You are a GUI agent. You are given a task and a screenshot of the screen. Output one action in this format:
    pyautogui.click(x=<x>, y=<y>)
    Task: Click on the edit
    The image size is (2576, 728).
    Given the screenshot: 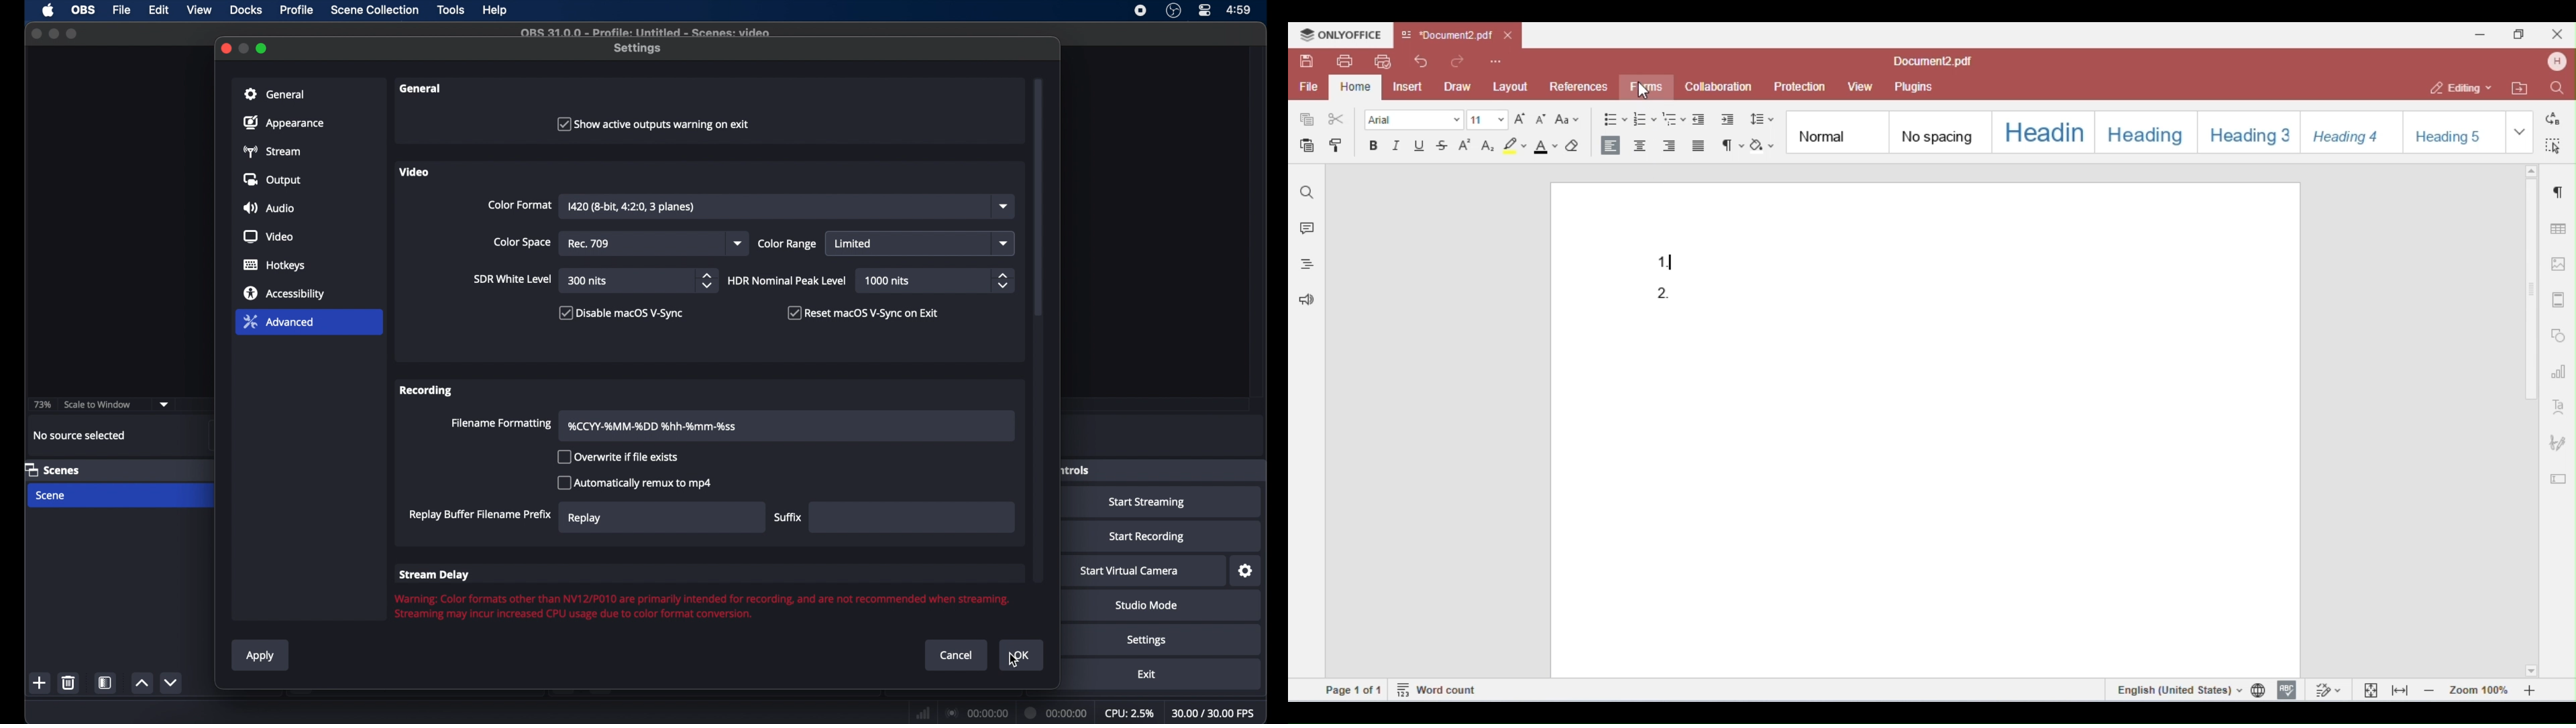 What is the action you would take?
    pyautogui.click(x=158, y=10)
    